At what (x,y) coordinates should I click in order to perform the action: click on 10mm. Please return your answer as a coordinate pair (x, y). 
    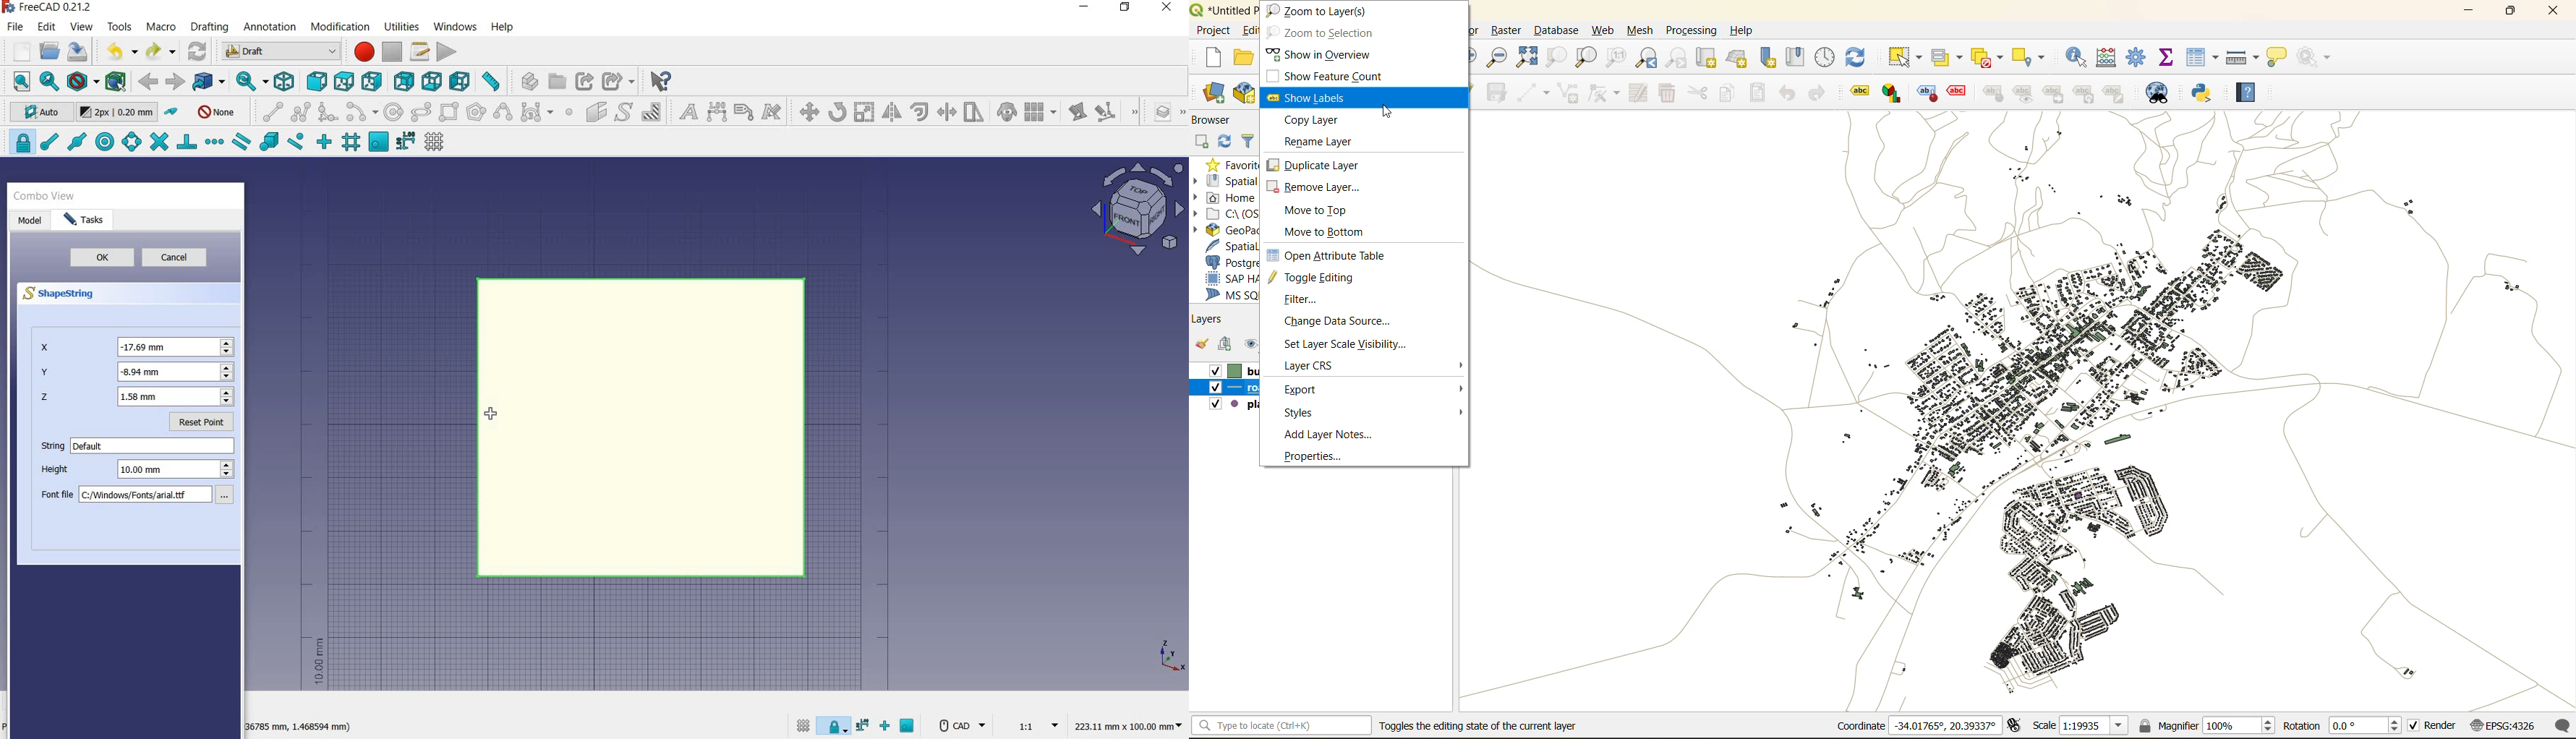
    Looking at the image, I should click on (318, 662).